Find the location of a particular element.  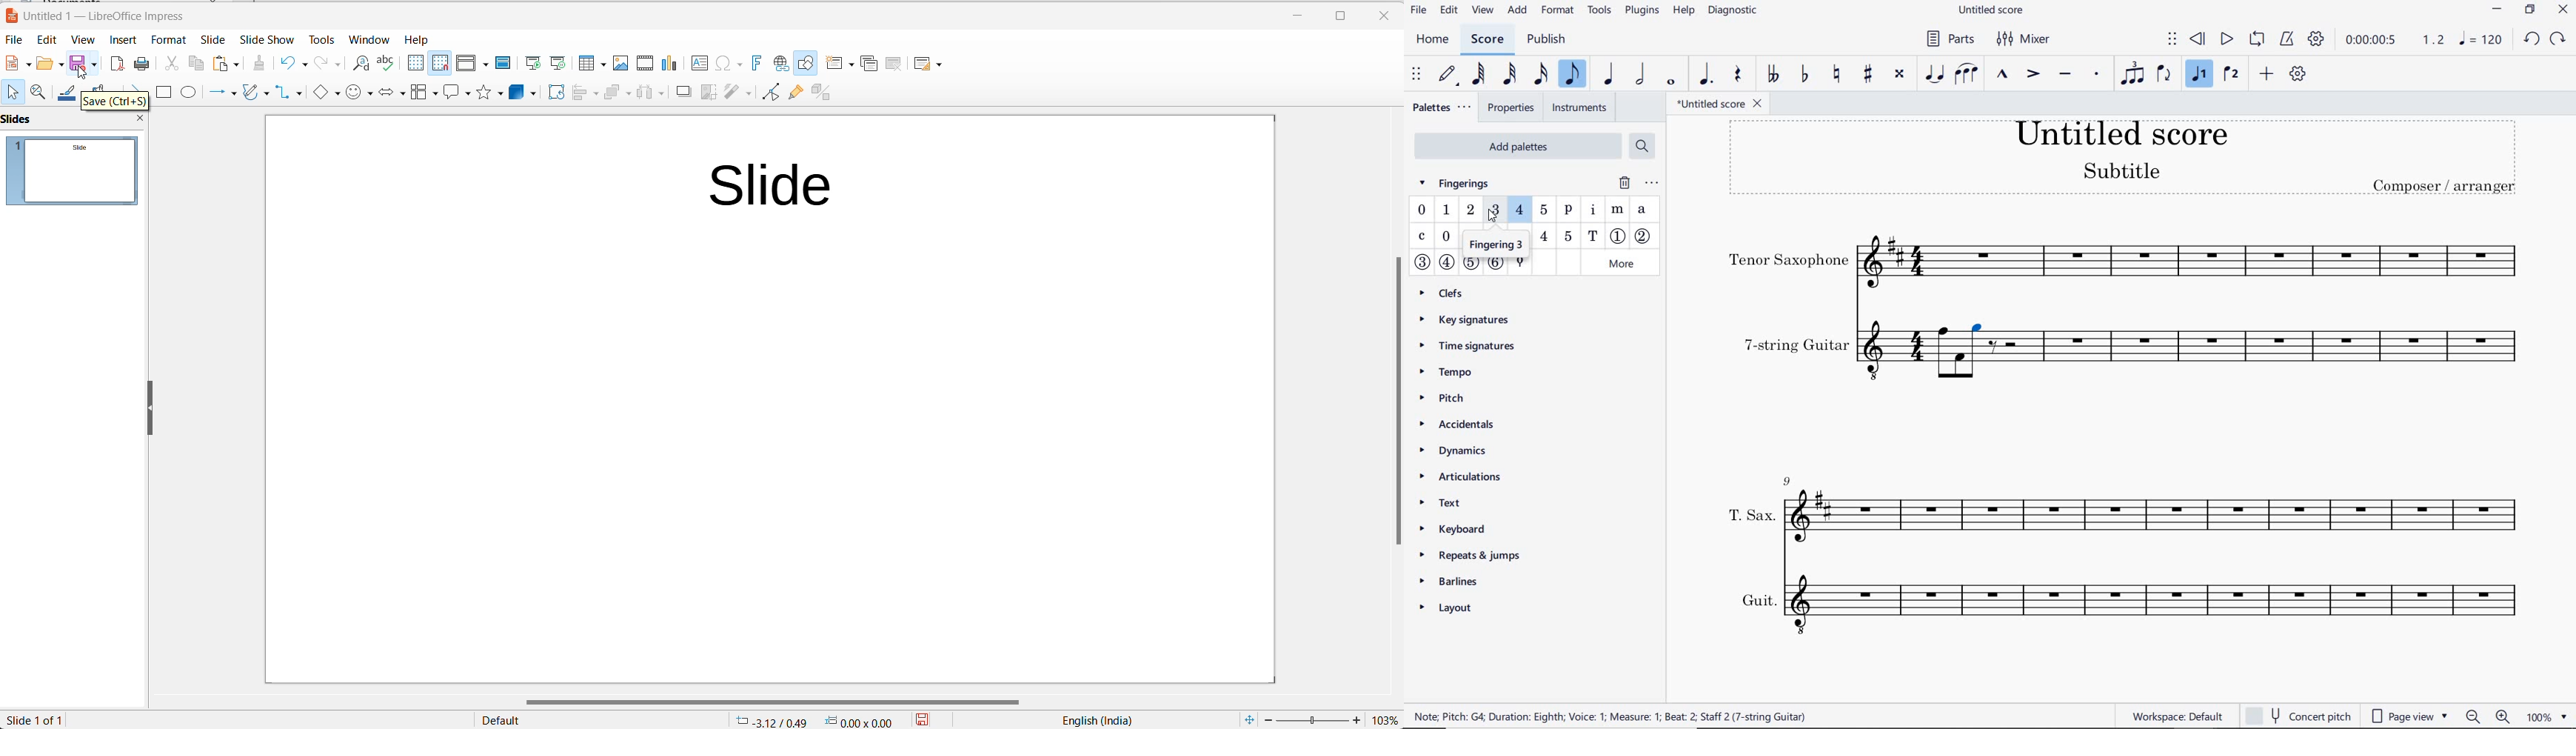

Spellings is located at coordinates (383, 64).